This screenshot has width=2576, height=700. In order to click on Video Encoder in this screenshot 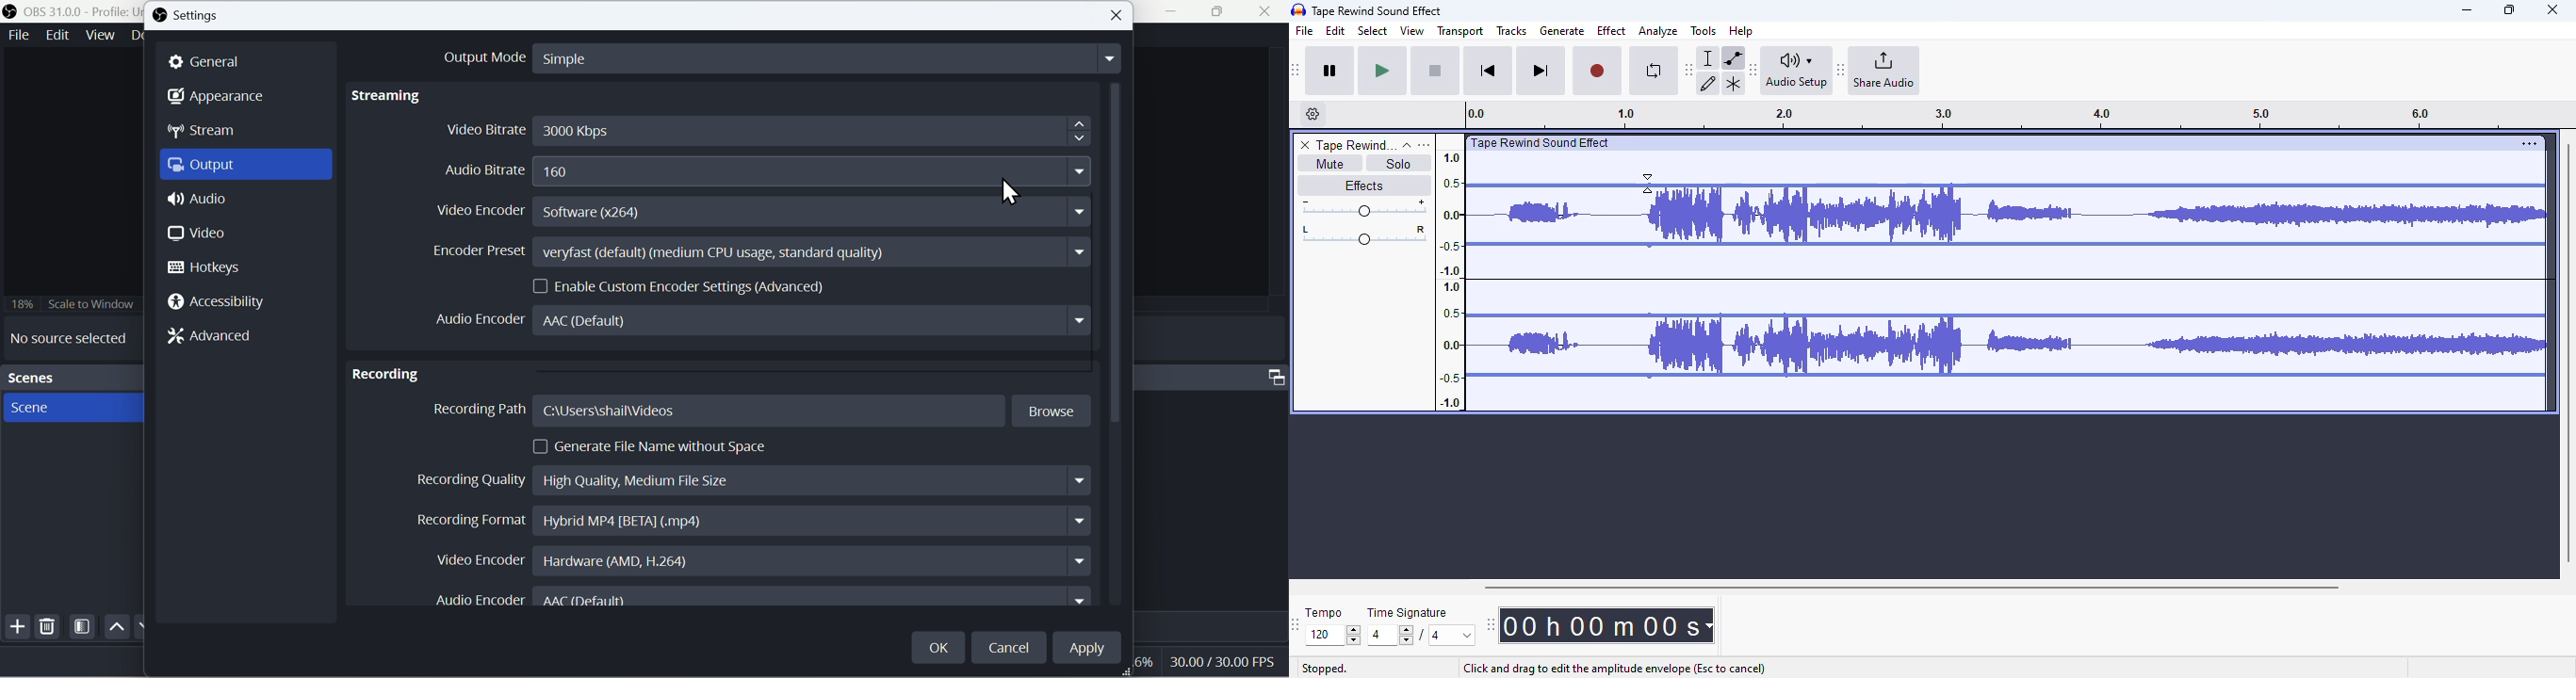, I will do `click(756, 560)`.